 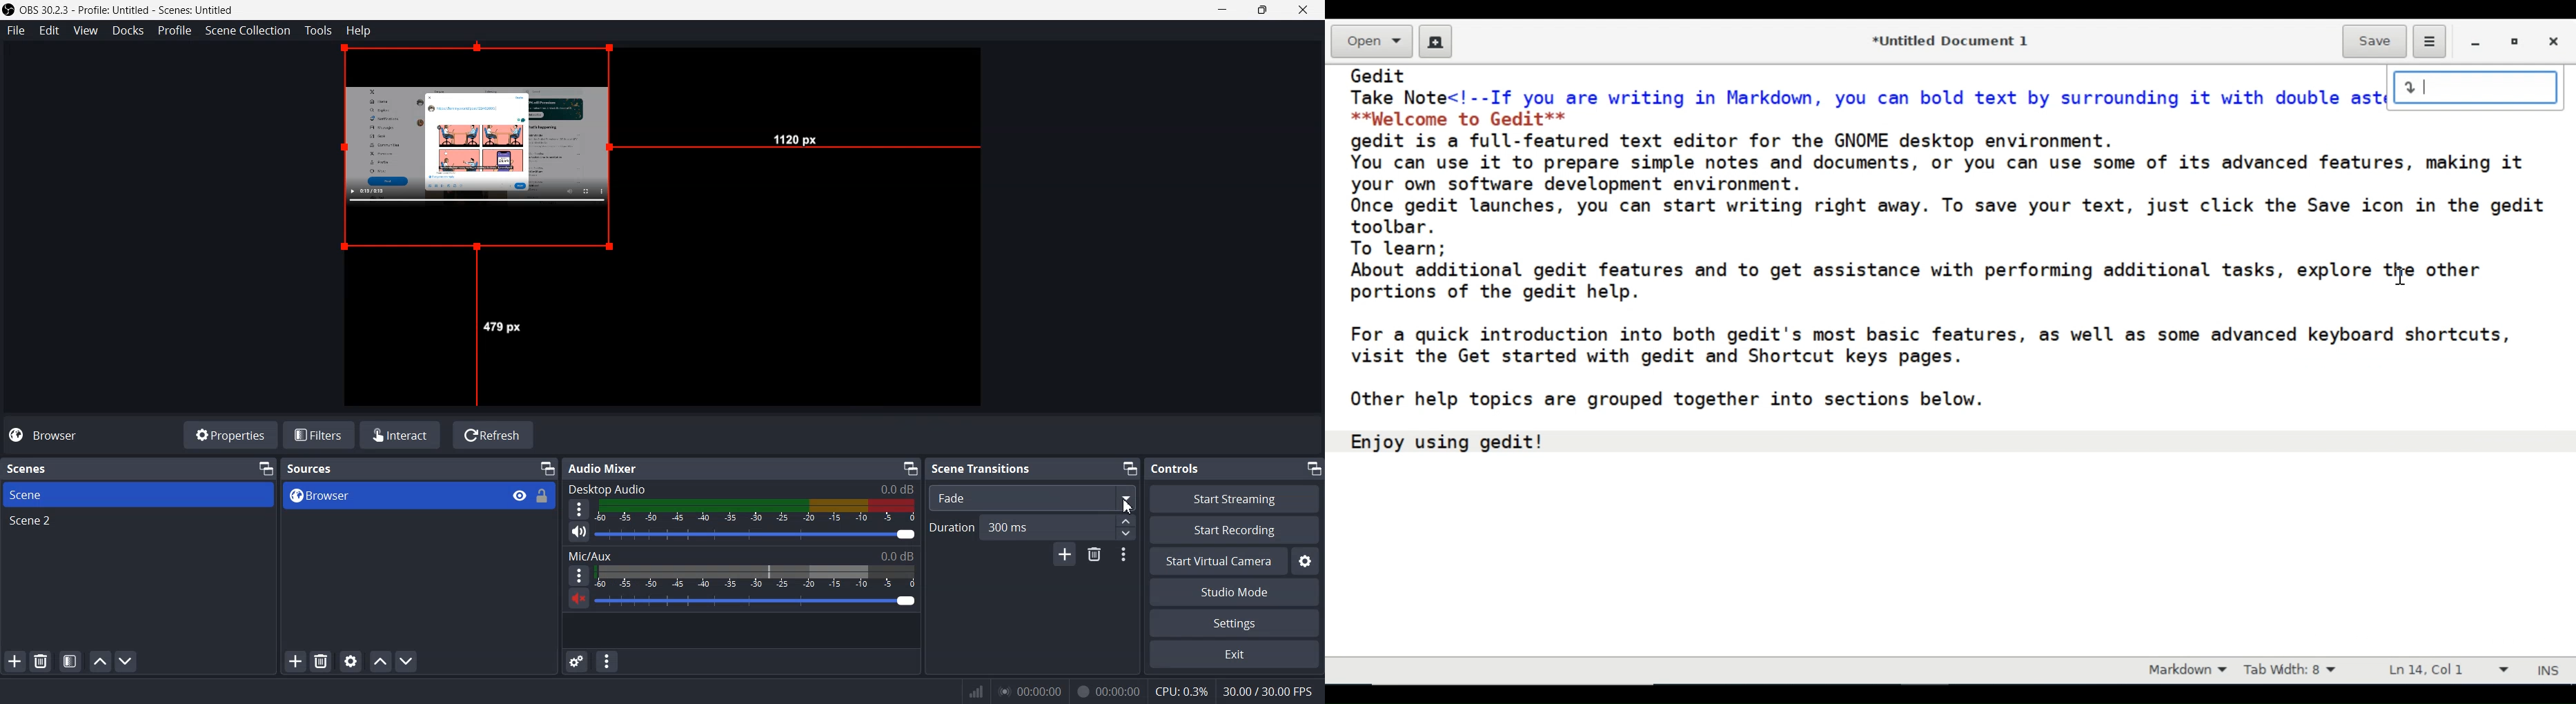 I want to click on Close, so click(x=1301, y=10).